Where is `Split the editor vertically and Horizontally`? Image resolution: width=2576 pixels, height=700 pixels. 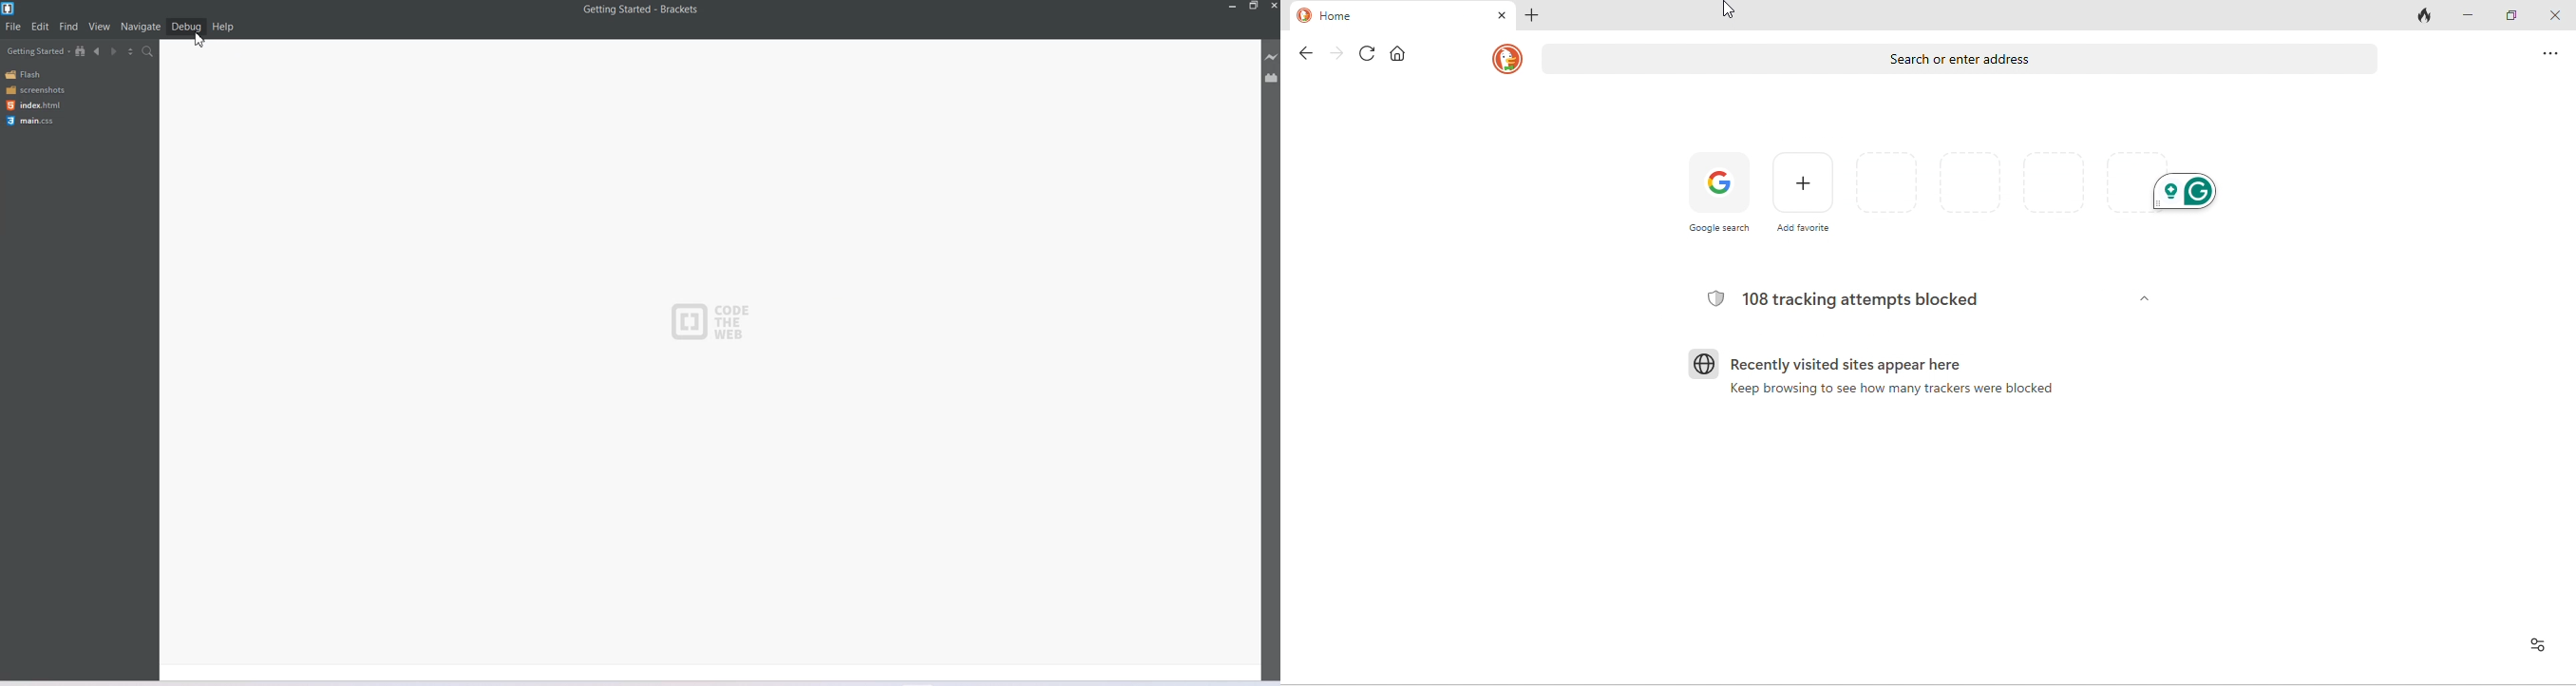
Split the editor vertically and Horizontally is located at coordinates (131, 51).